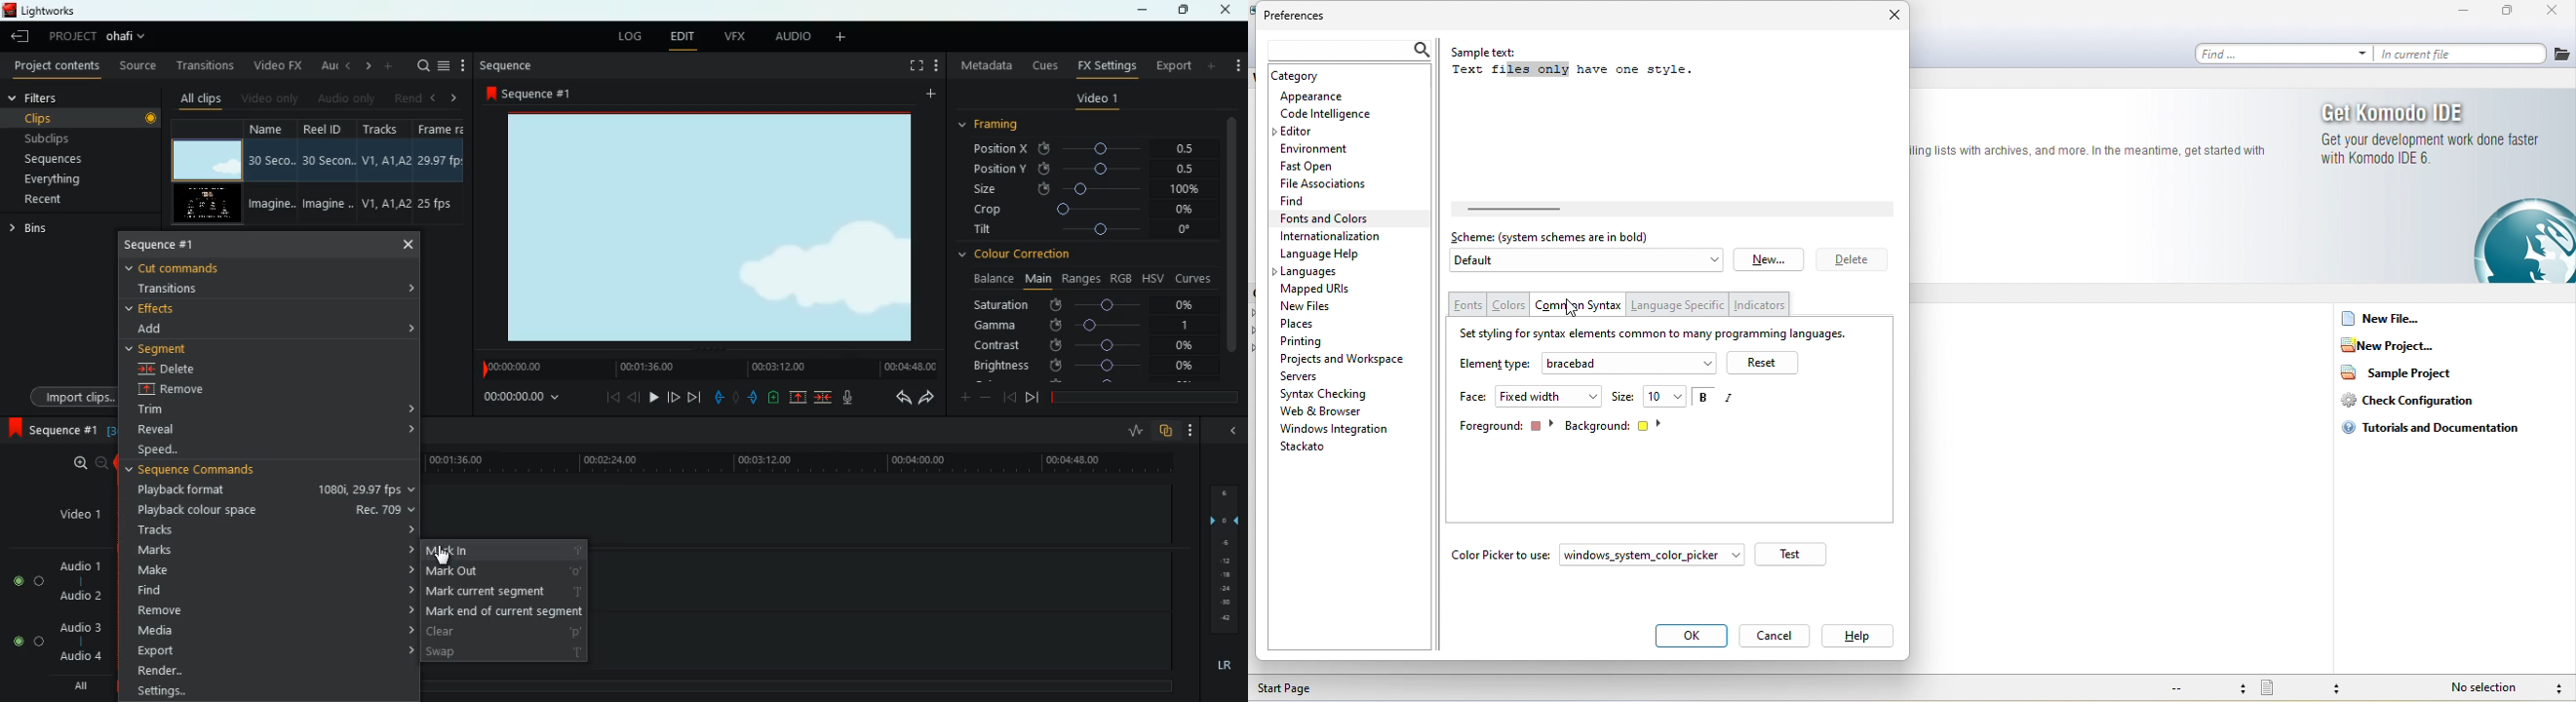 The width and height of the screenshot is (2576, 728). What do you see at coordinates (1037, 279) in the screenshot?
I see `main` at bounding box center [1037, 279].